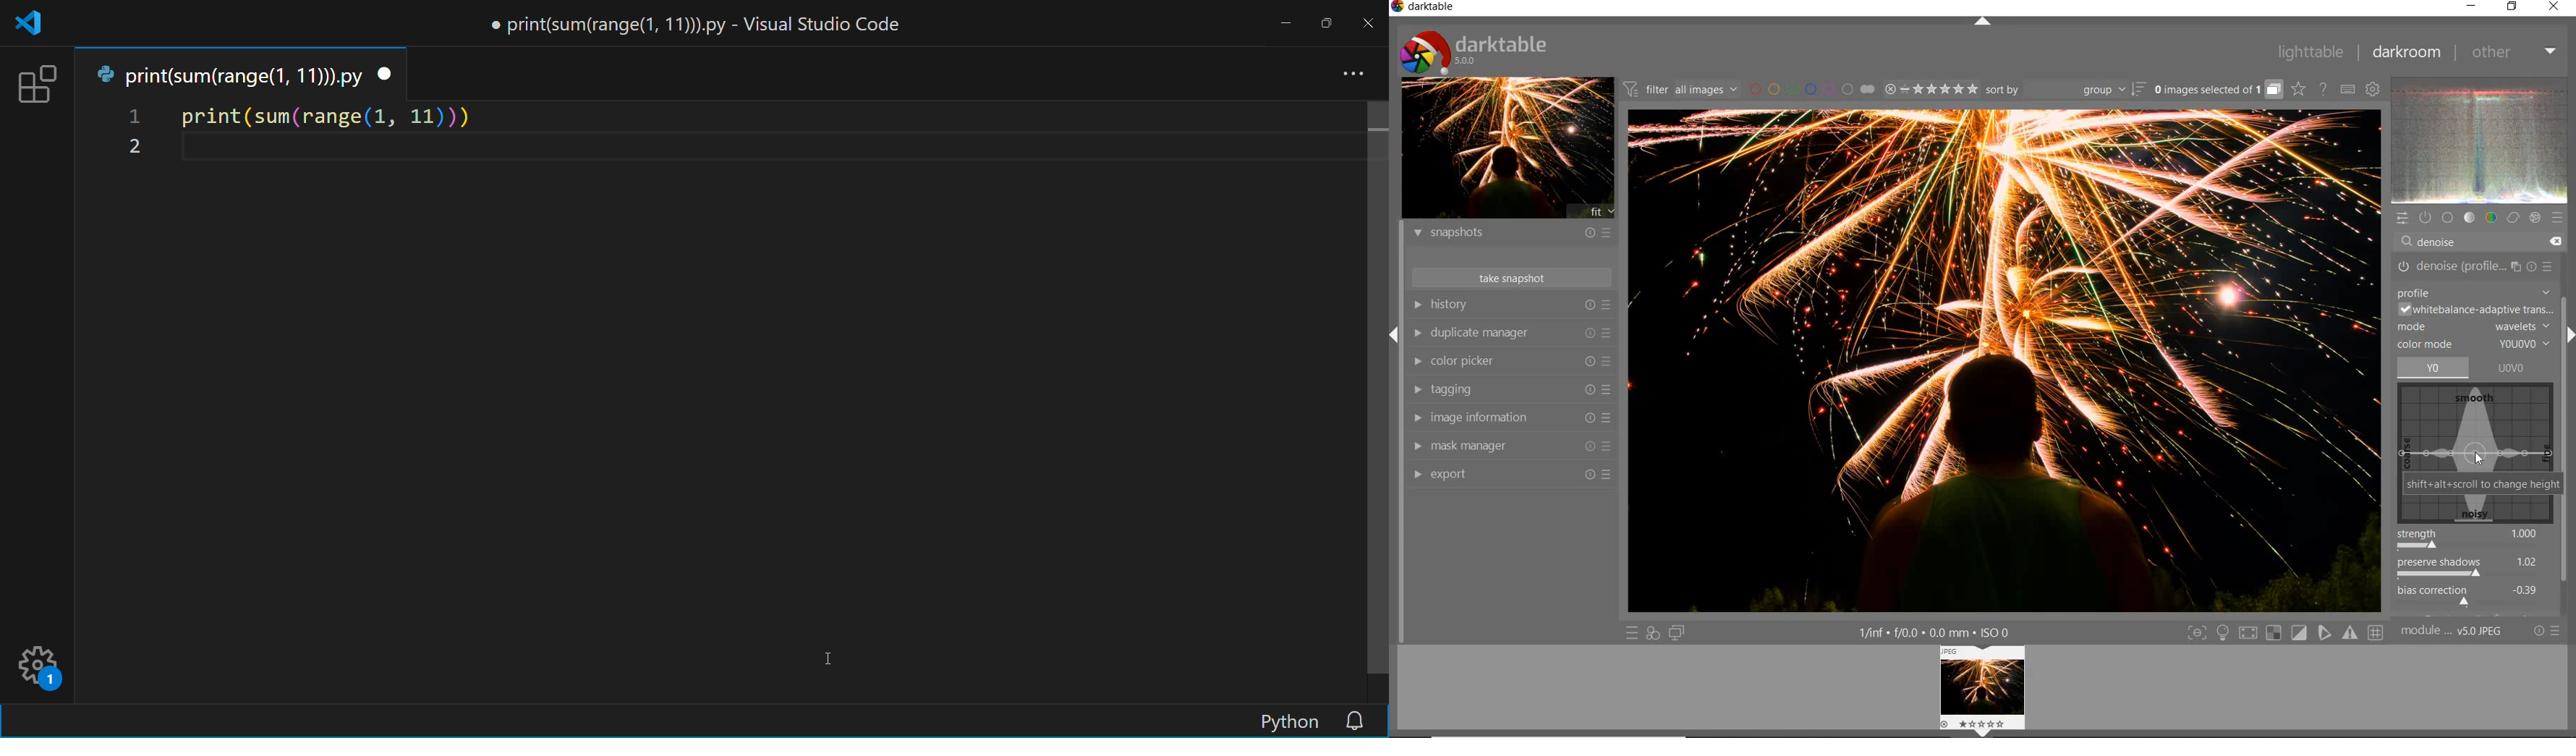 The height and width of the screenshot is (756, 2576). What do you see at coordinates (1396, 335) in the screenshot?
I see `Expand/Collapse` at bounding box center [1396, 335].